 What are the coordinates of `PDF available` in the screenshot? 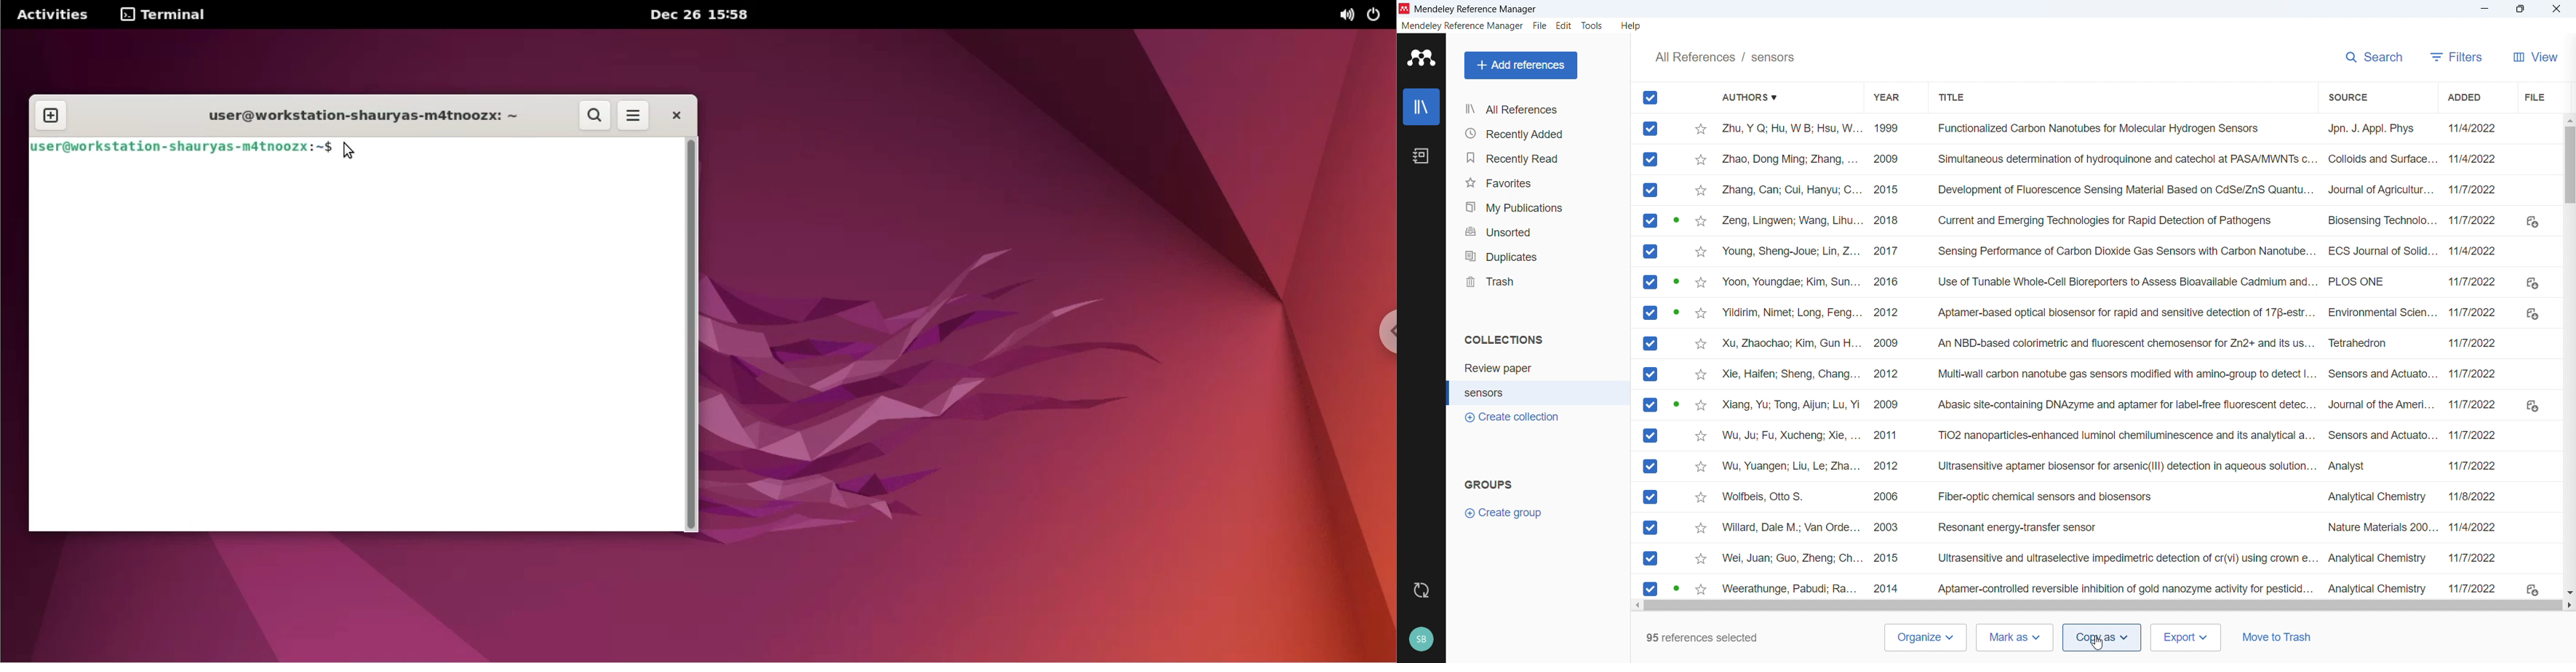 It's located at (1676, 281).